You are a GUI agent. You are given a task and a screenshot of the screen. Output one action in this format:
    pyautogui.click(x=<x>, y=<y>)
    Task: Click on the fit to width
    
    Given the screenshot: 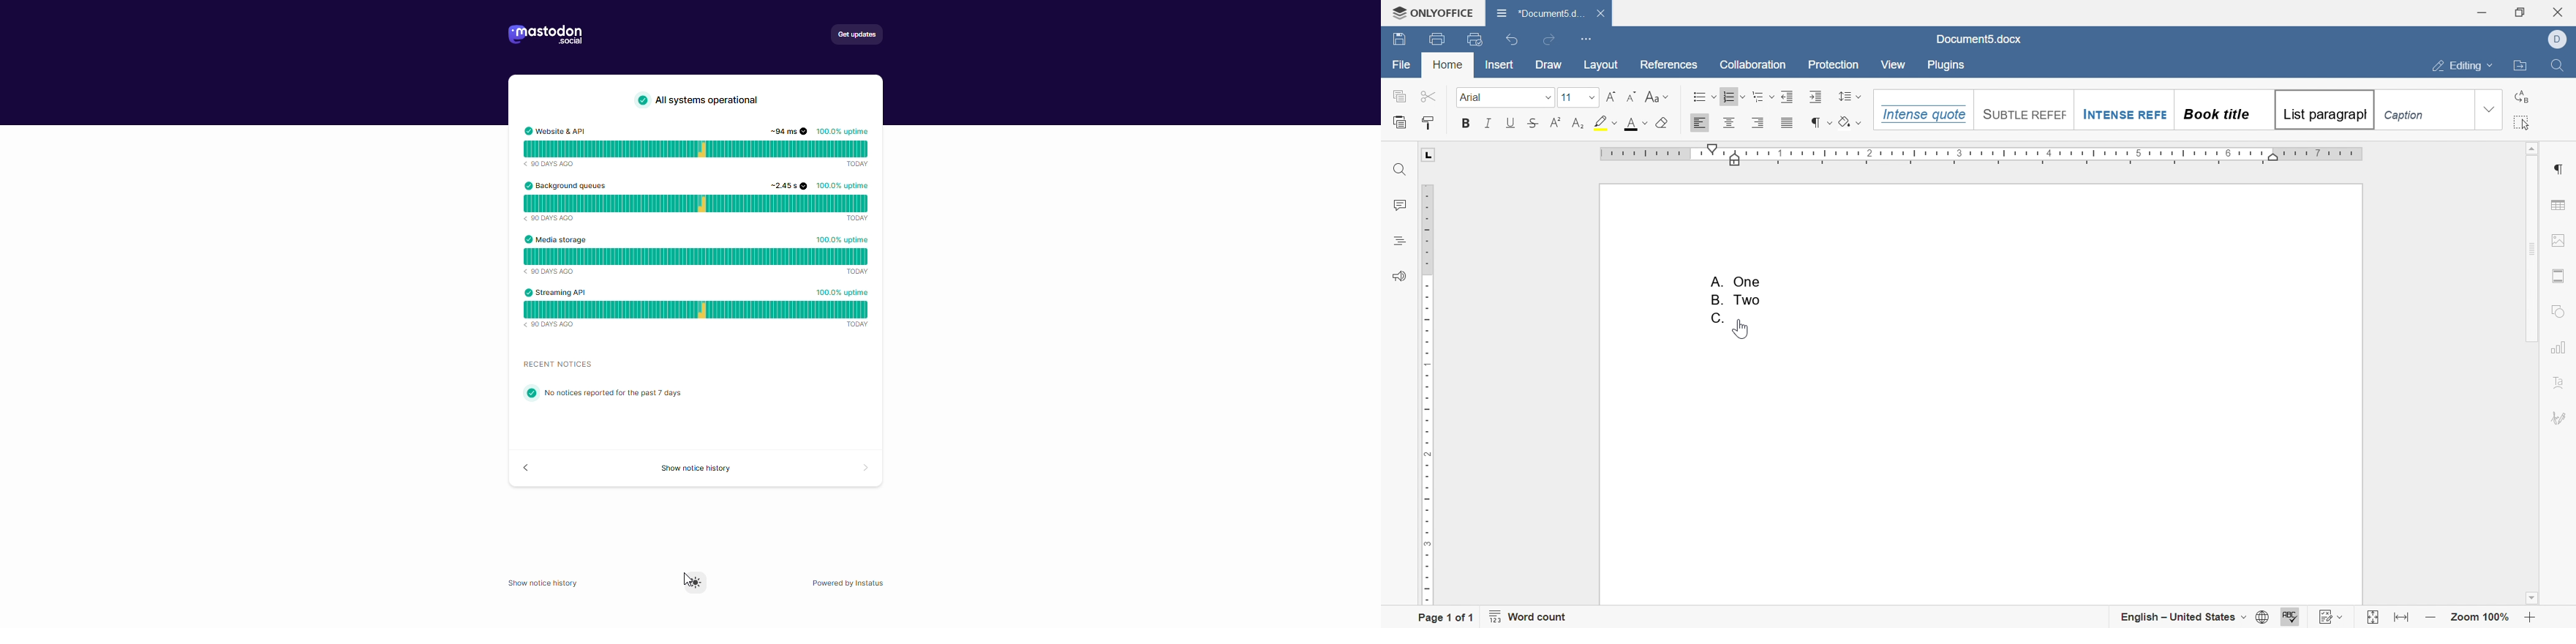 What is the action you would take?
    pyautogui.click(x=2403, y=619)
    